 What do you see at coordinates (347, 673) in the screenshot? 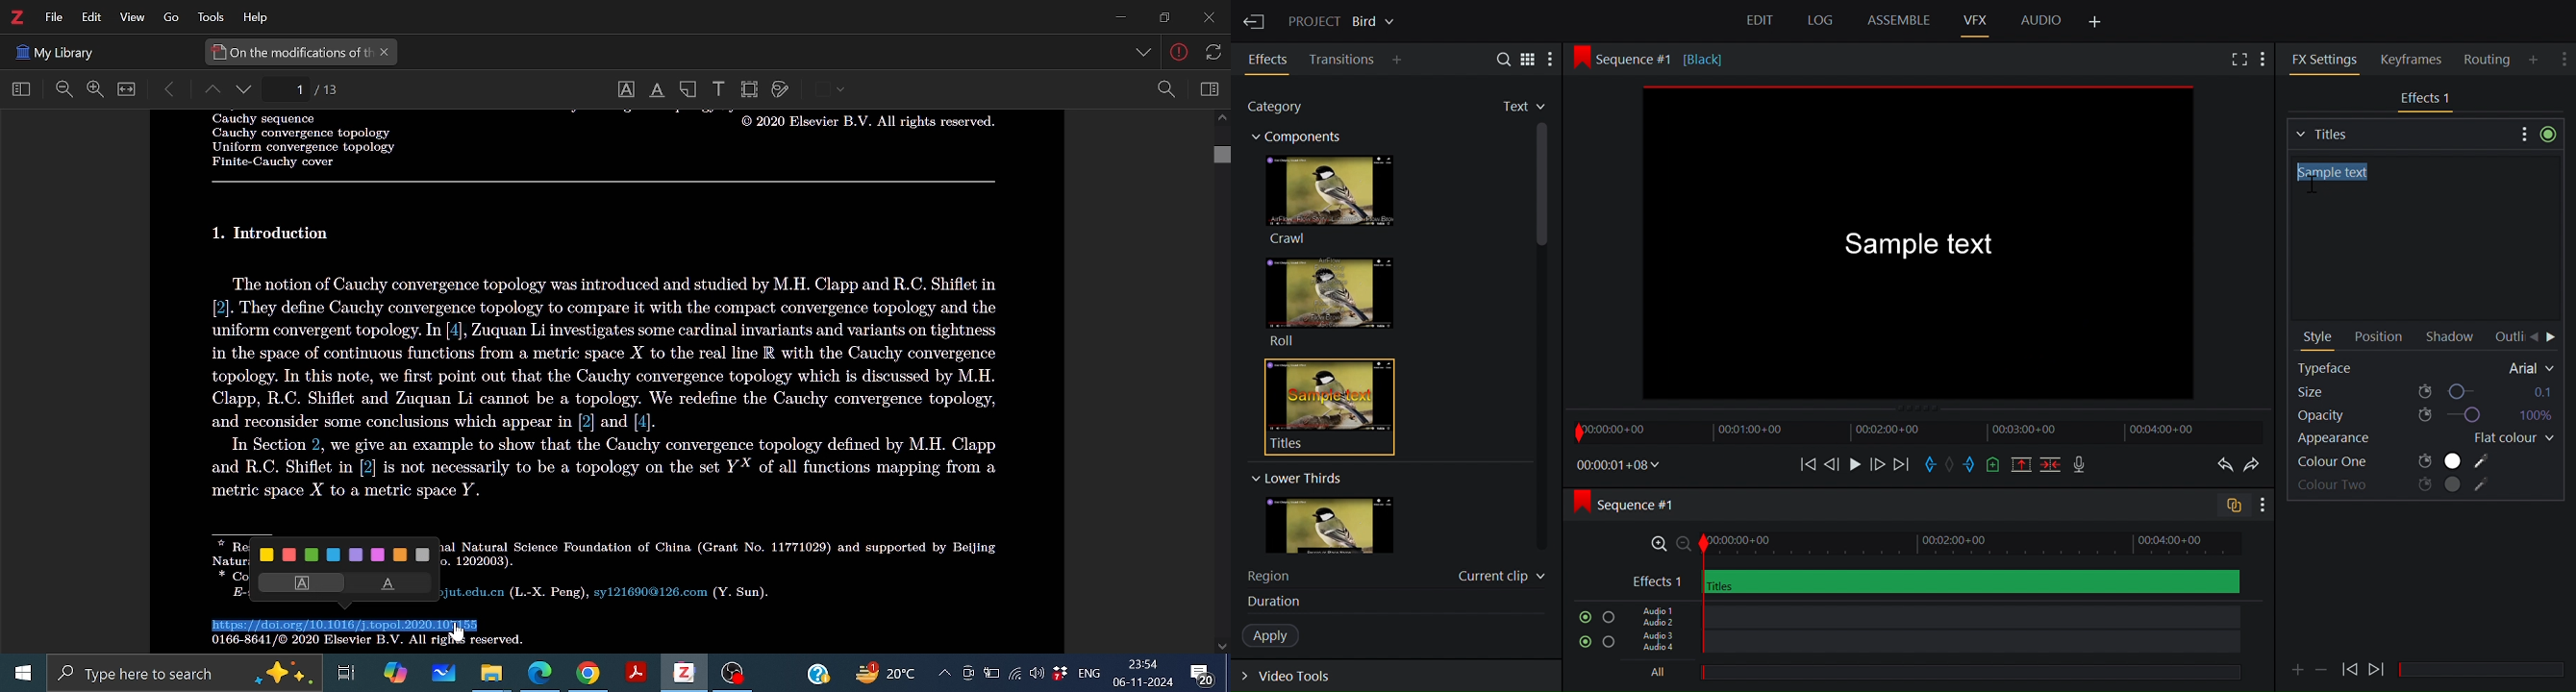
I see `Task view` at bounding box center [347, 673].